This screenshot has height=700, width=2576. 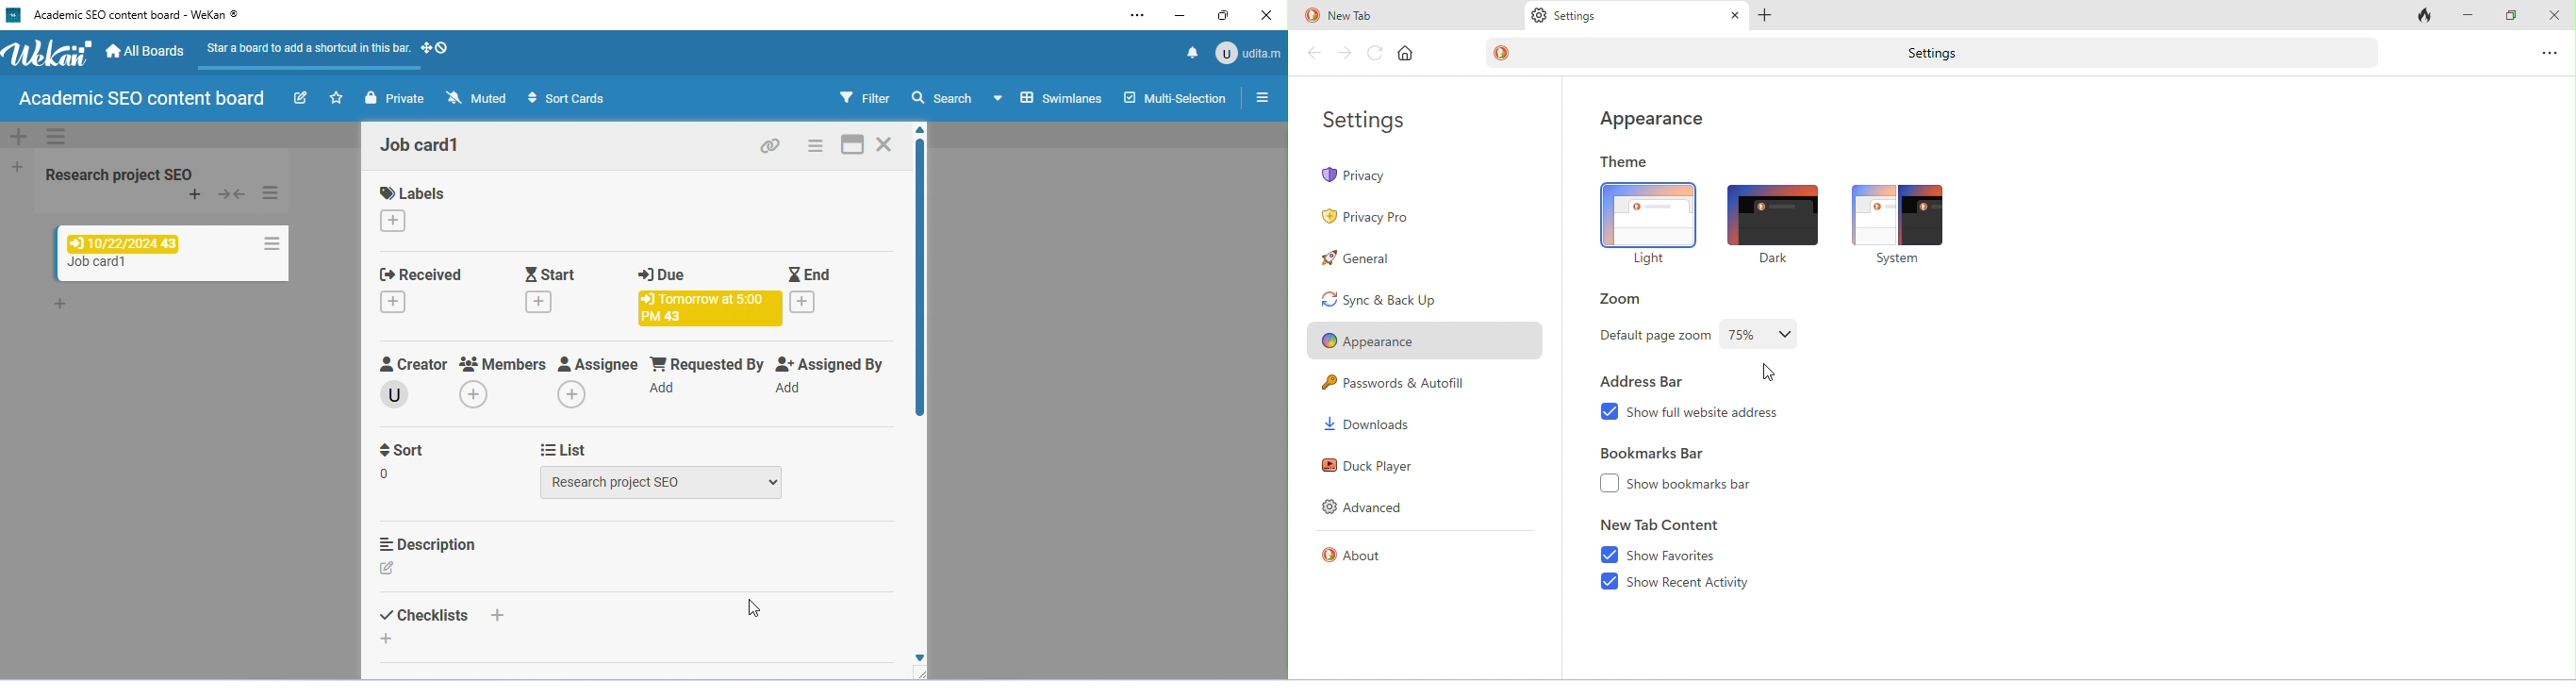 I want to click on private, so click(x=398, y=98).